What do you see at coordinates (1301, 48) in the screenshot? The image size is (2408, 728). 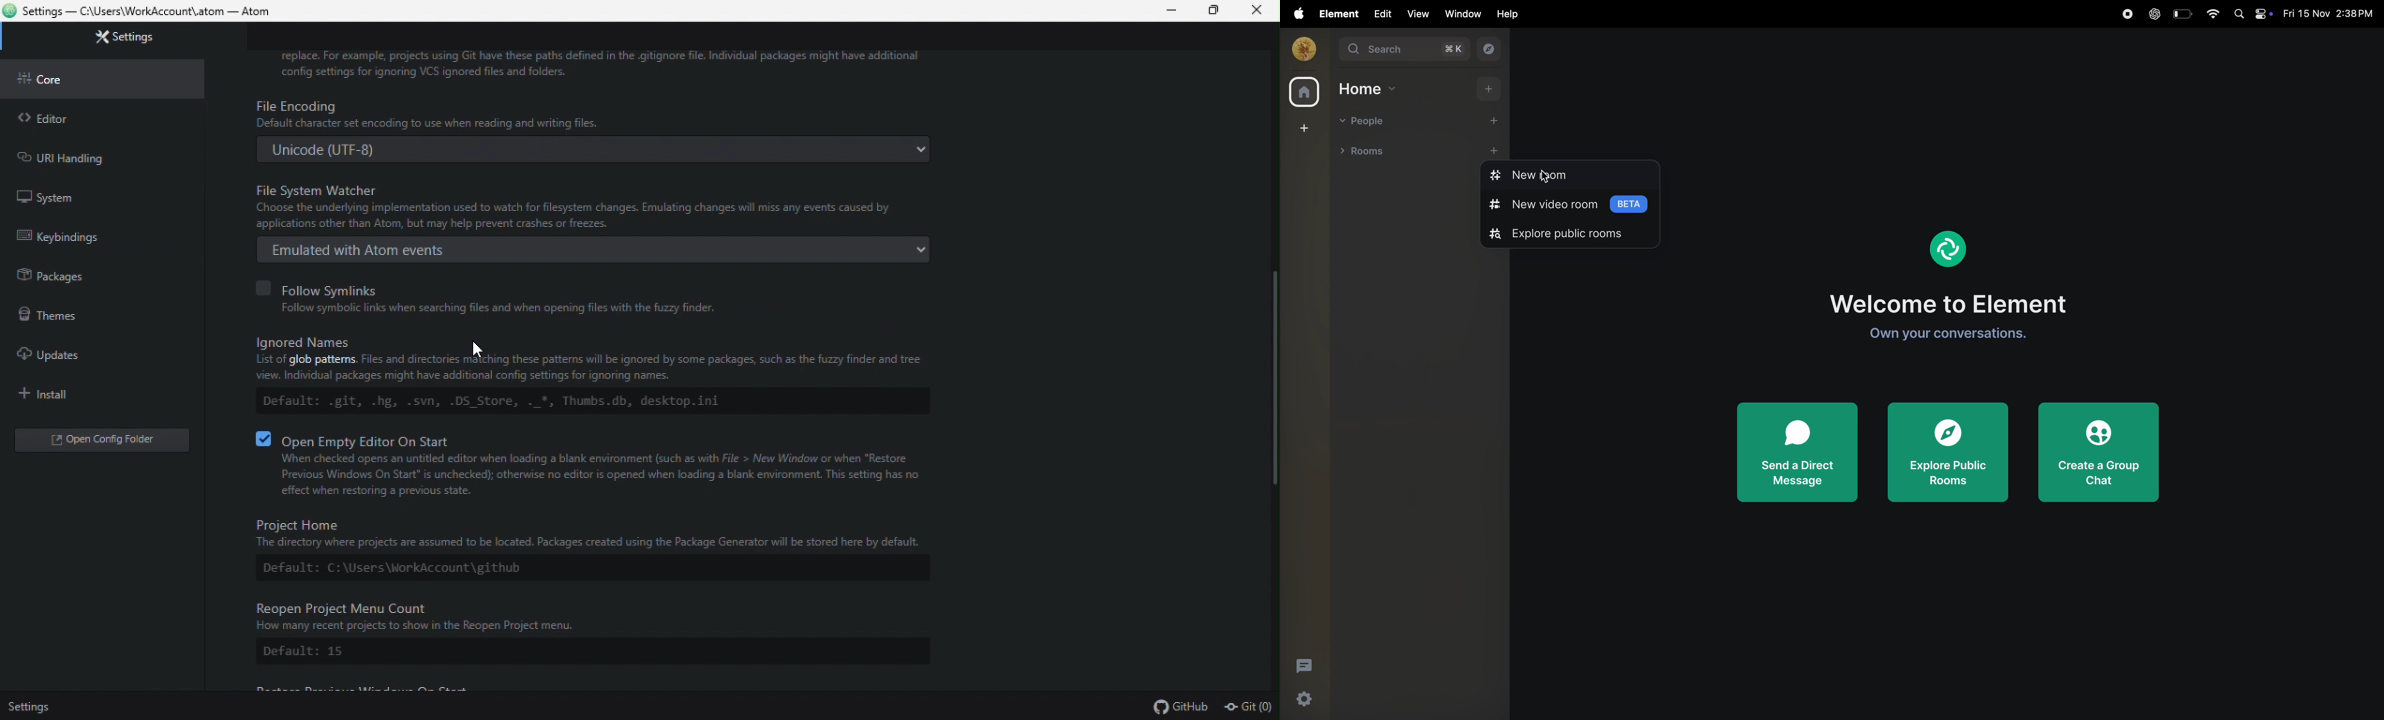 I see `profile` at bounding box center [1301, 48].